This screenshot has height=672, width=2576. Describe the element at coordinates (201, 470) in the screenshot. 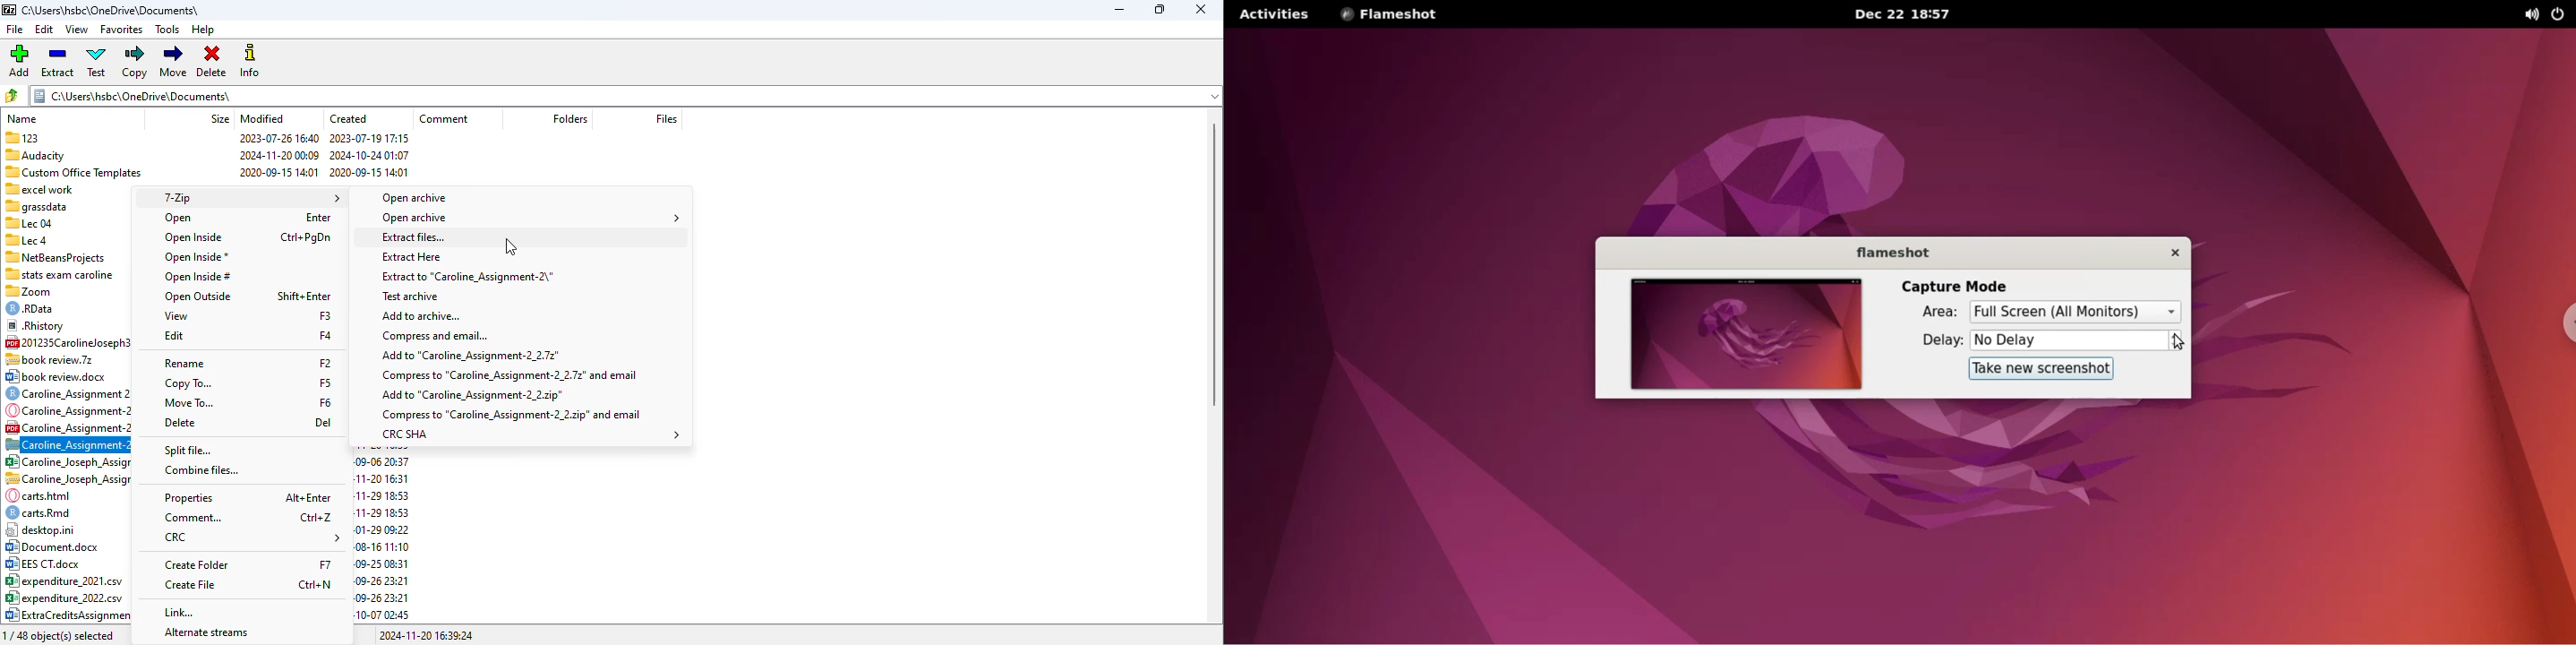

I see `combine files` at that location.